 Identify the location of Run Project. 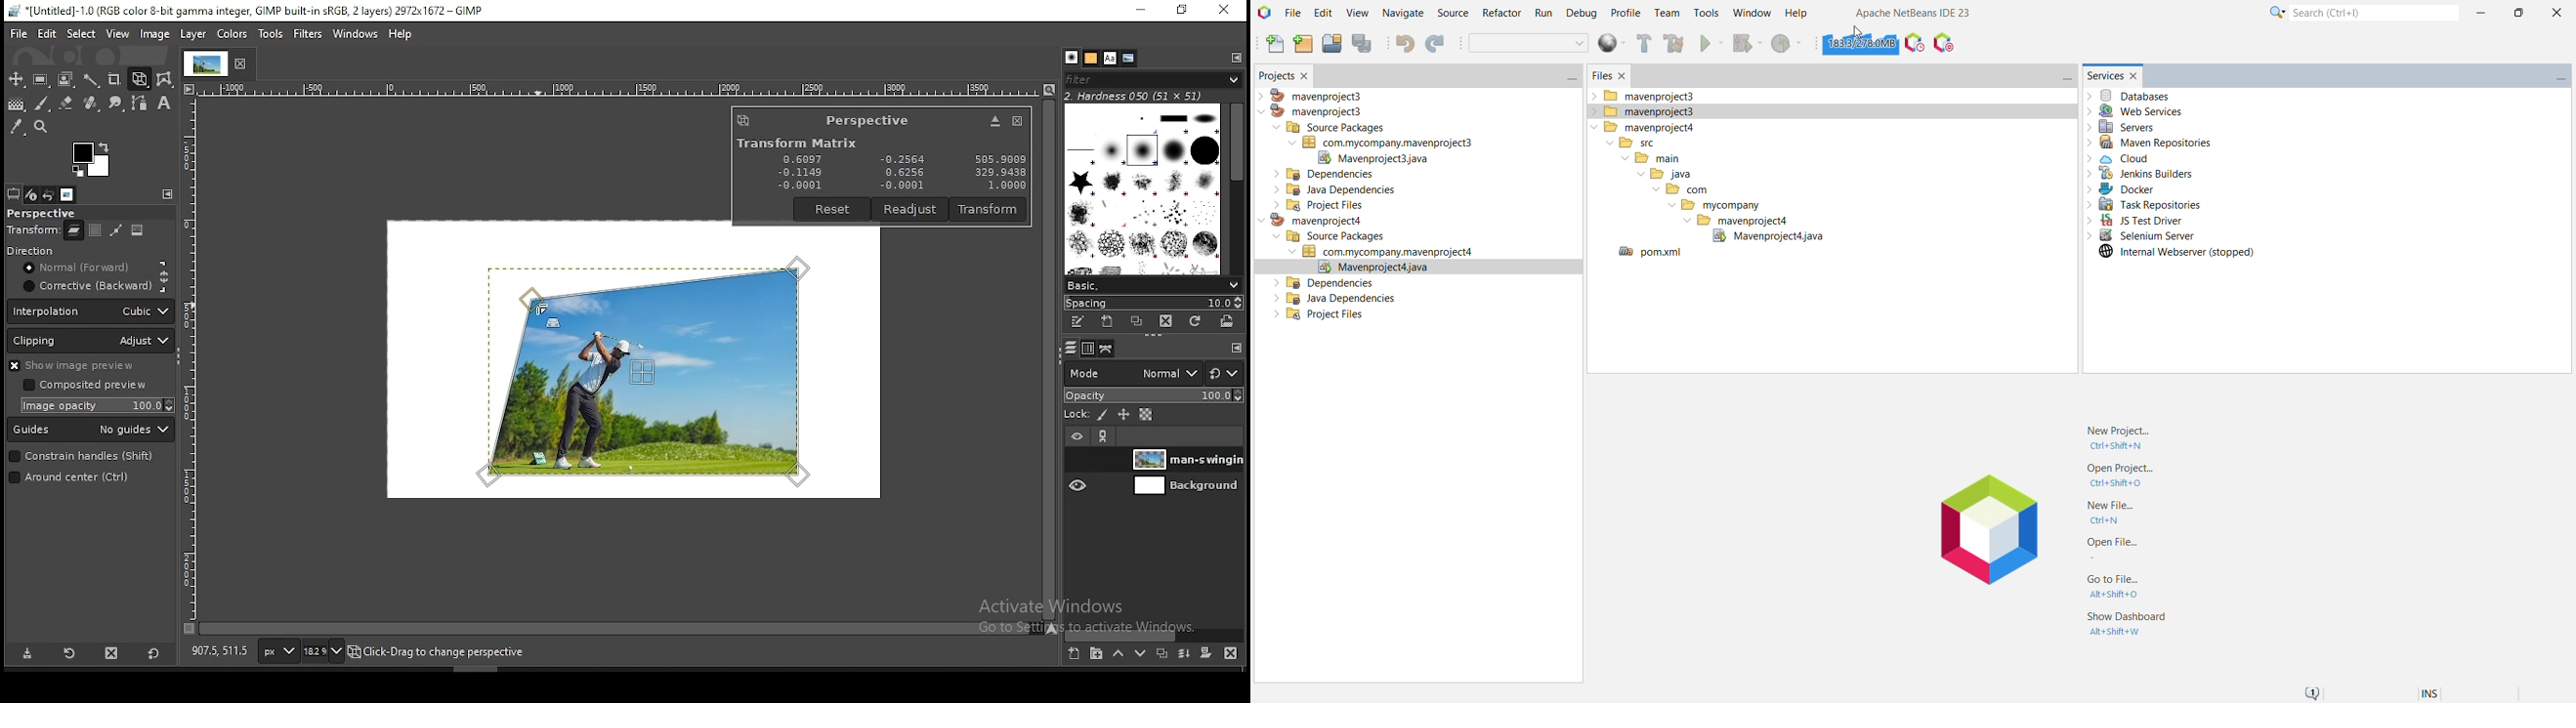
(1712, 44).